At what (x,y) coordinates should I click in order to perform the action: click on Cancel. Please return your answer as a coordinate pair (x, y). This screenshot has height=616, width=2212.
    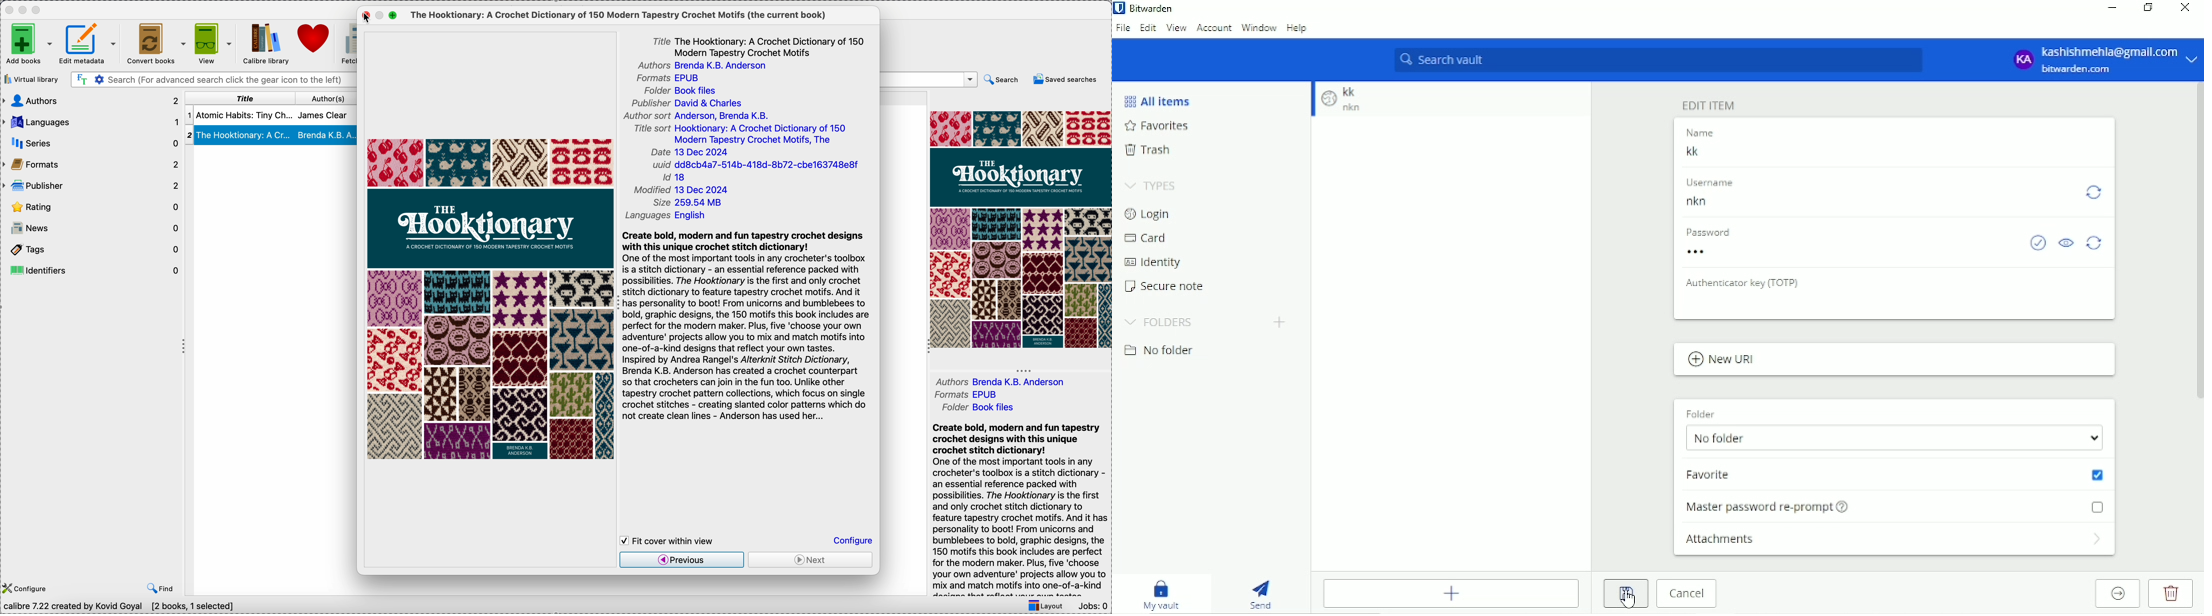
    Looking at the image, I should click on (1686, 594).